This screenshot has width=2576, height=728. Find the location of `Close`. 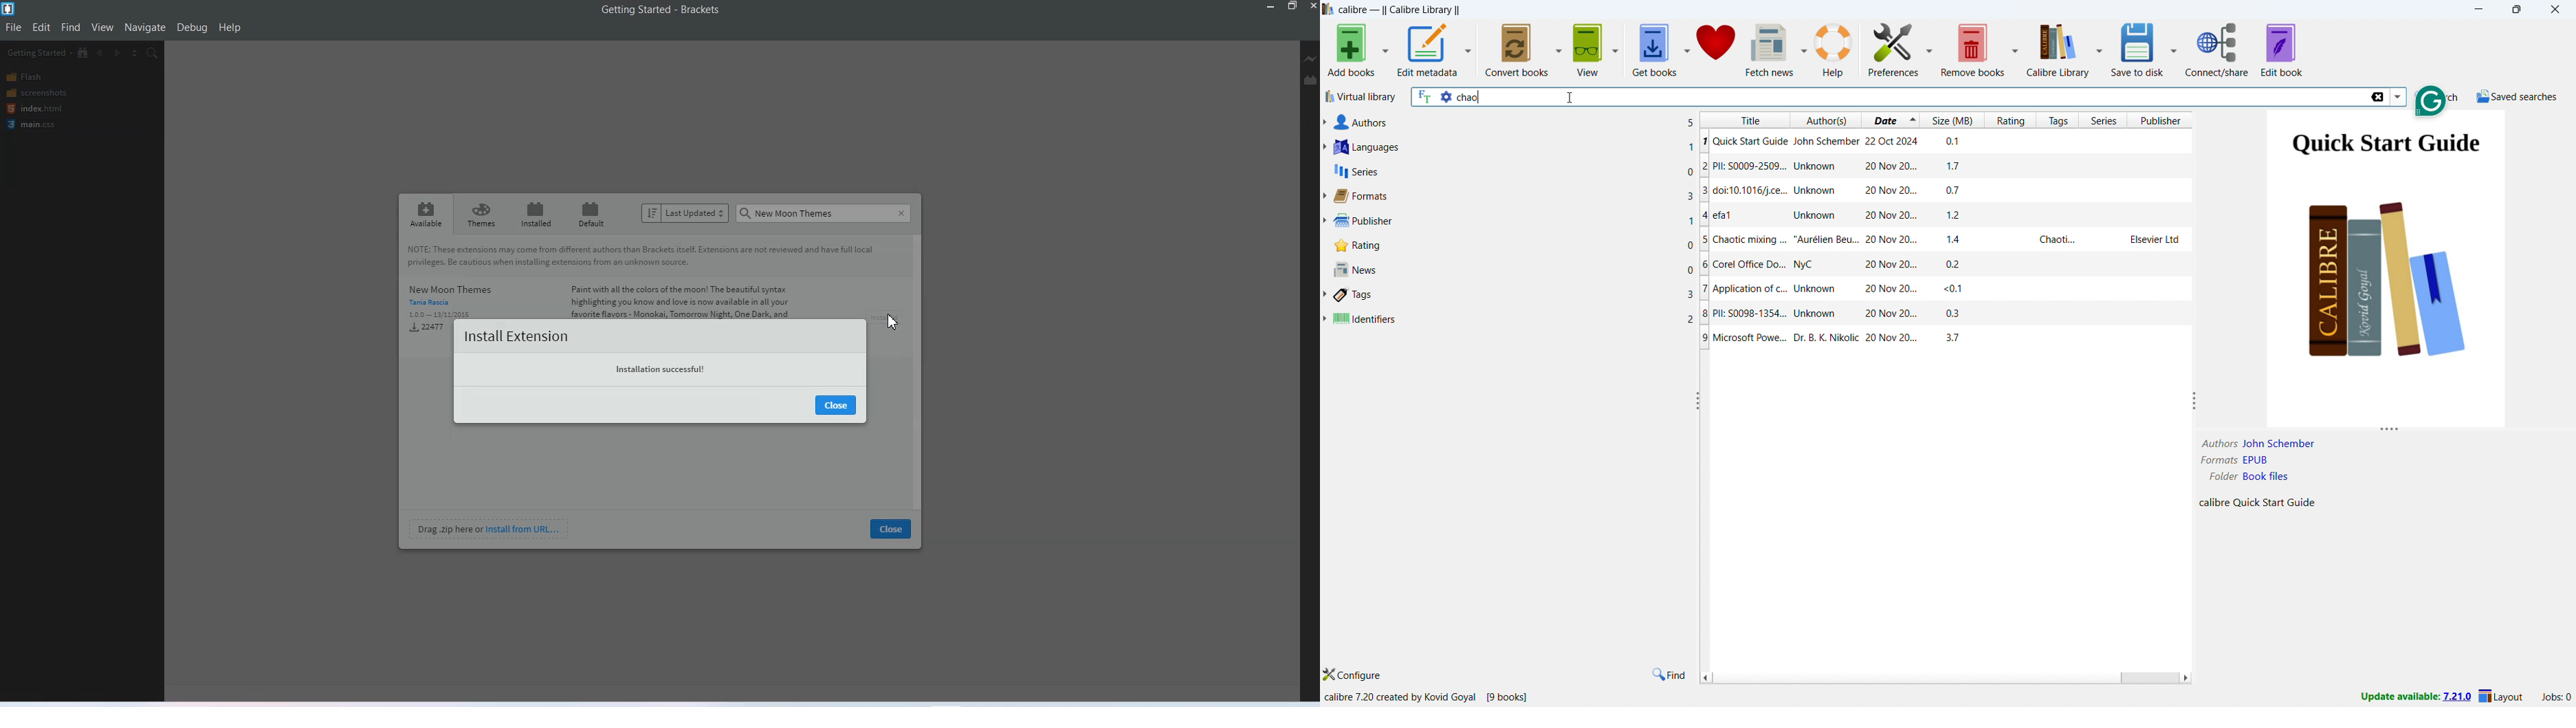

Close is located at coordinates (837, 404).